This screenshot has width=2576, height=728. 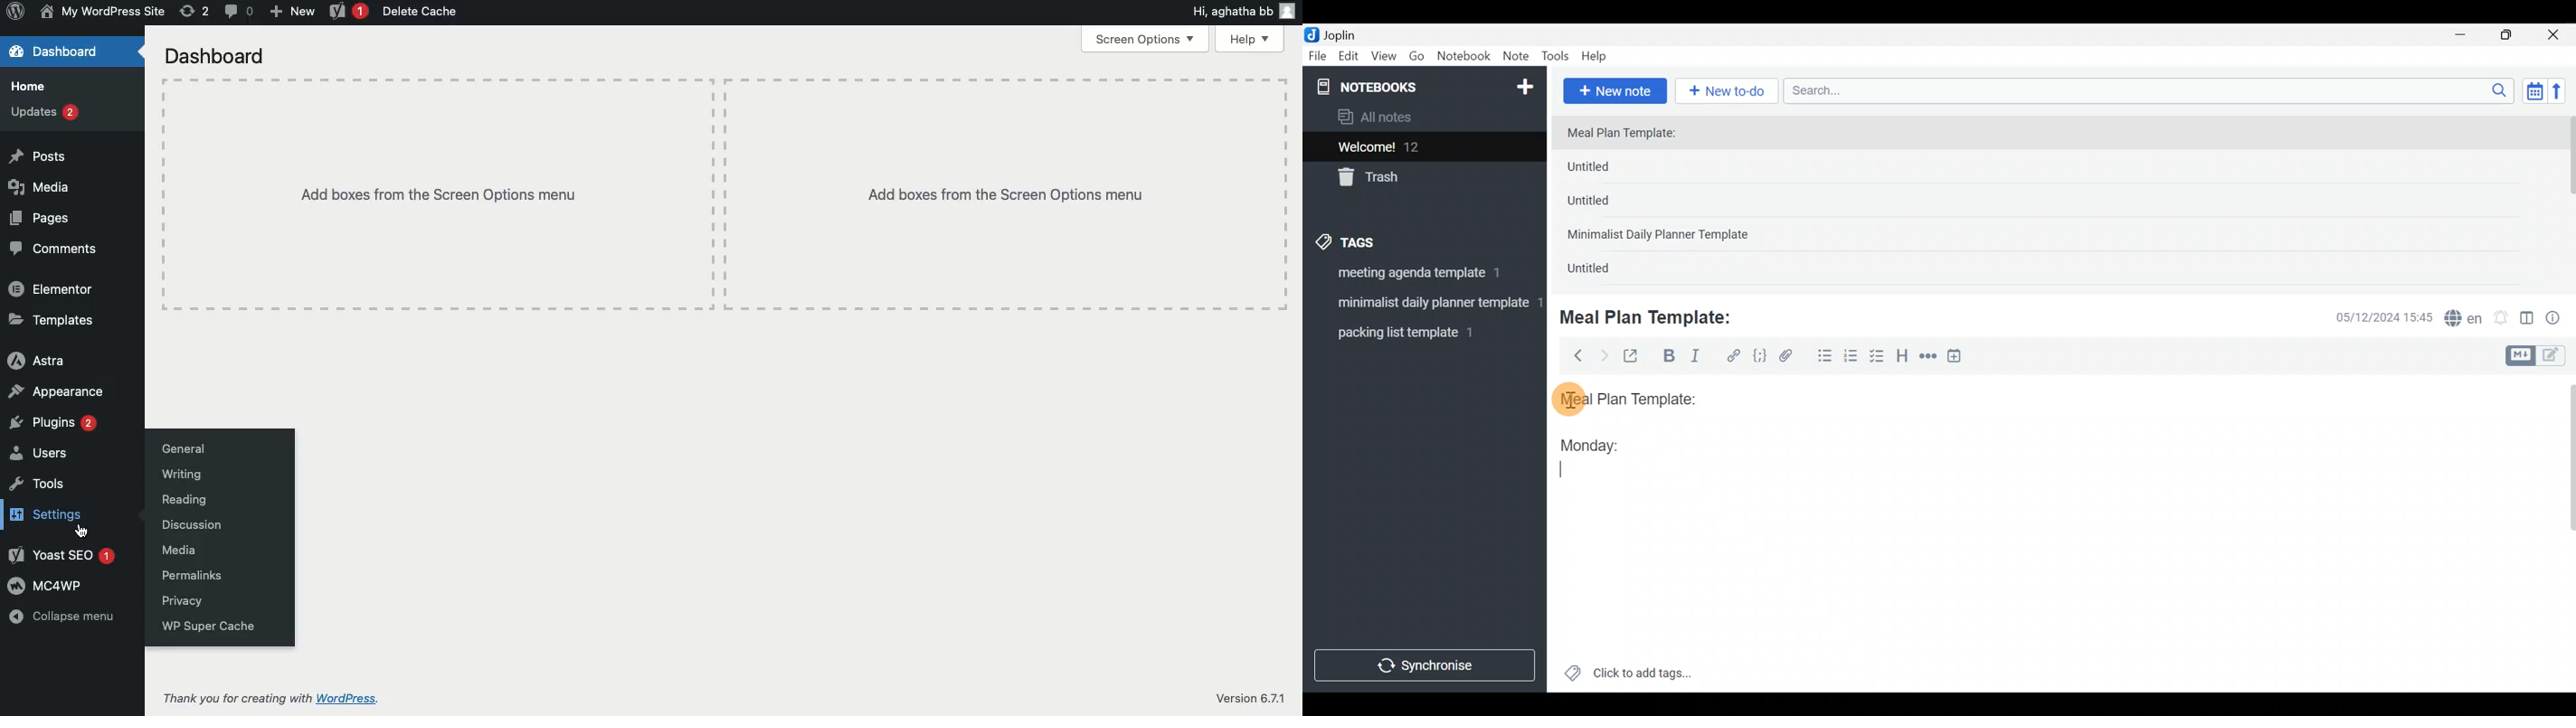 What do you see at coordinates (1377, 240) in the screenshot?
I see `Tags` at bounding box center [1377, 240].